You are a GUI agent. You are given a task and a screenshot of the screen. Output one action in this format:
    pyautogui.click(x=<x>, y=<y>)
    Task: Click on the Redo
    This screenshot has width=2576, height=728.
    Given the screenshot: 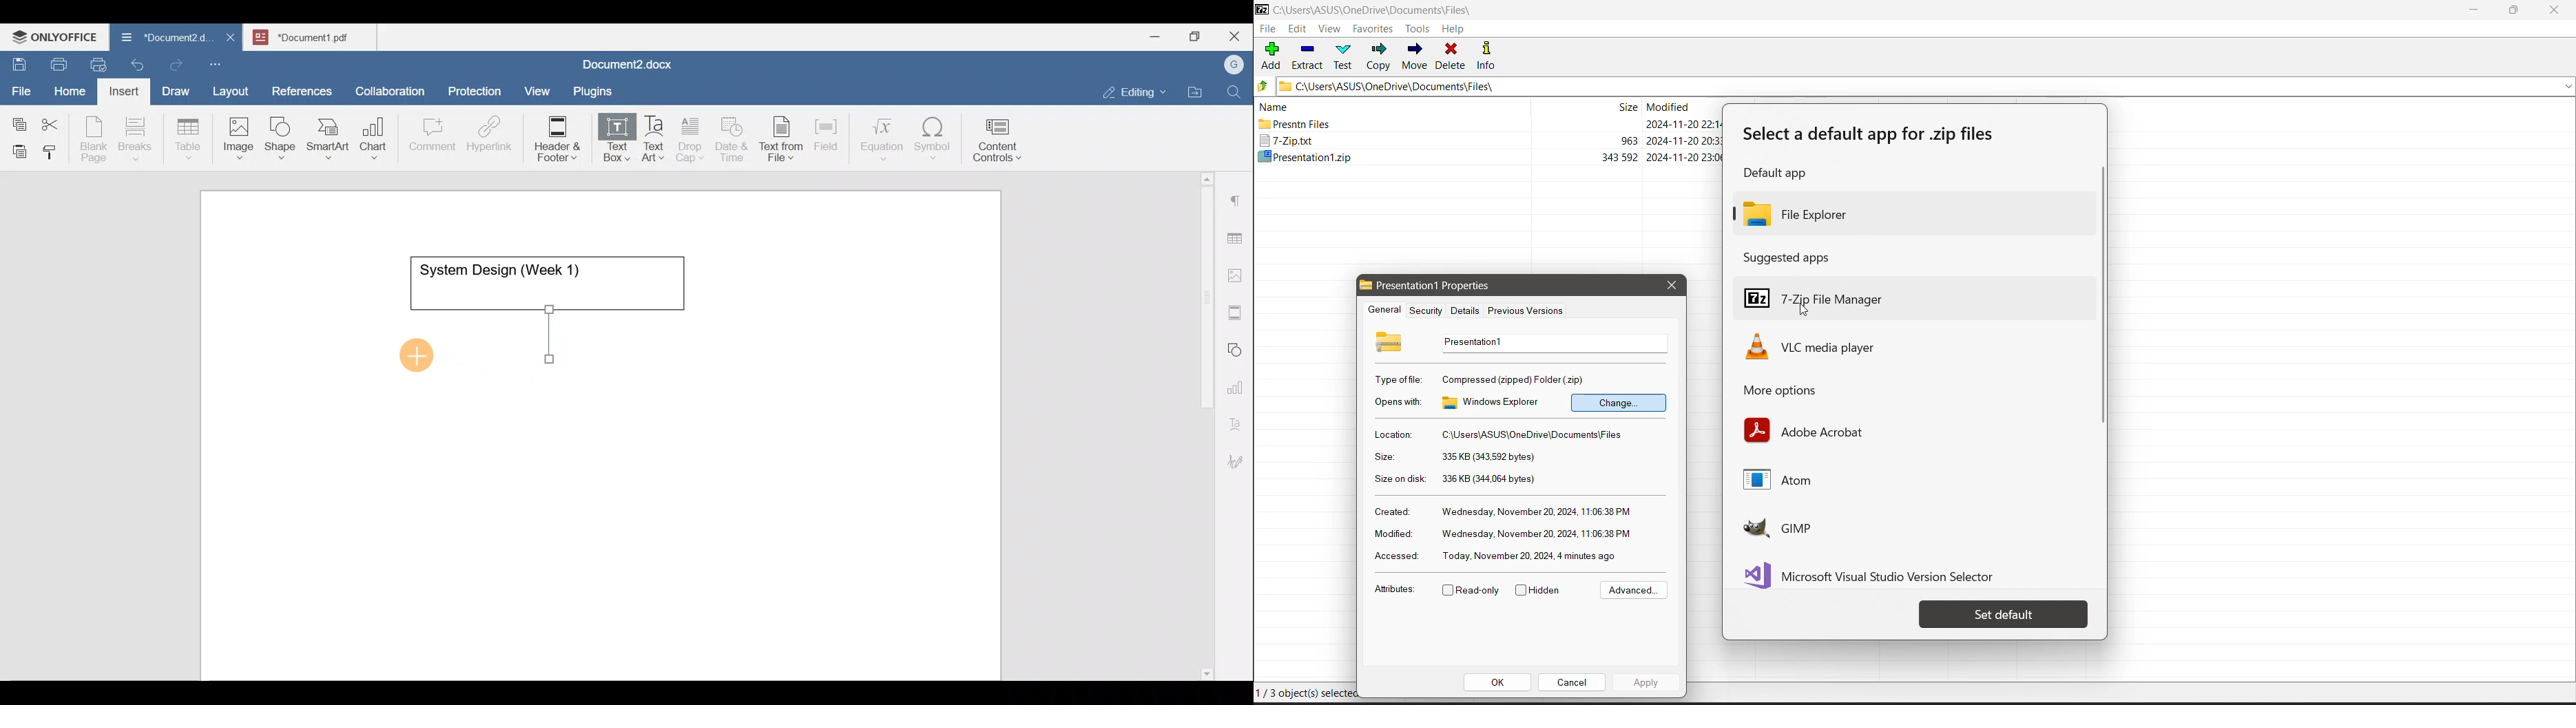 What is the action you would take?
    pyautogui.click(x=176, y=65)
    